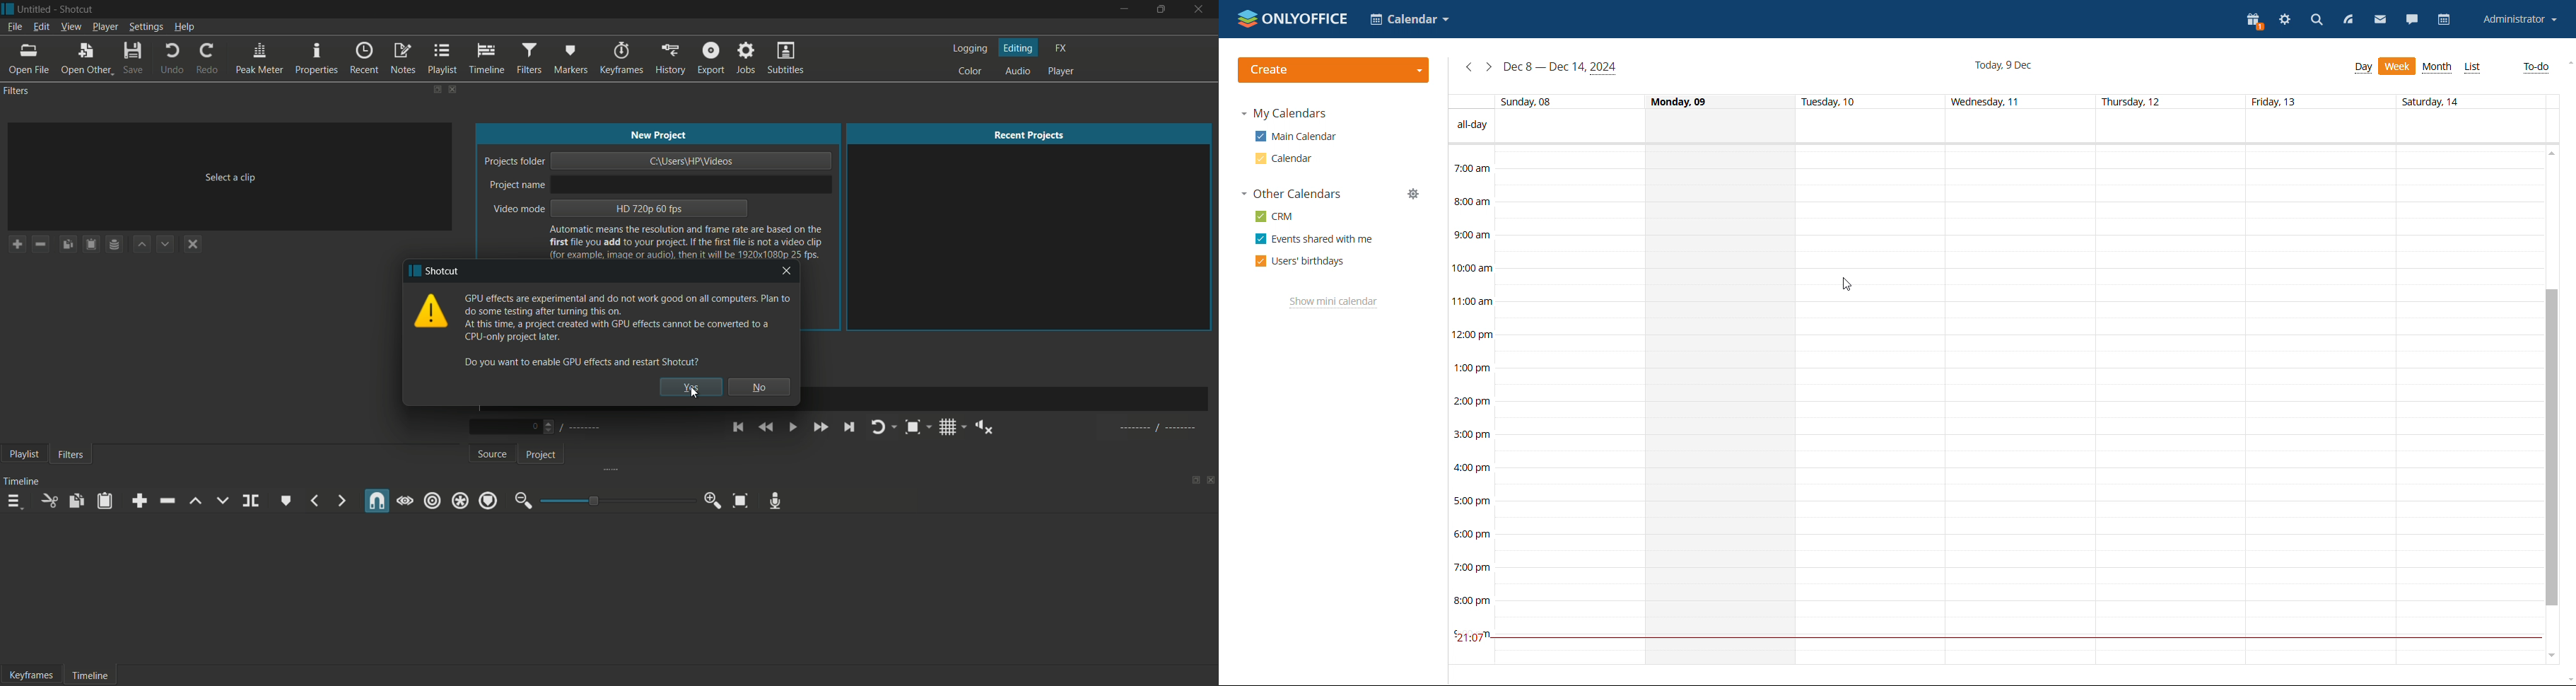 Image resolution: width=2576 pixels, height=700 pixels. I want to click on calender, so click(1410, 21).